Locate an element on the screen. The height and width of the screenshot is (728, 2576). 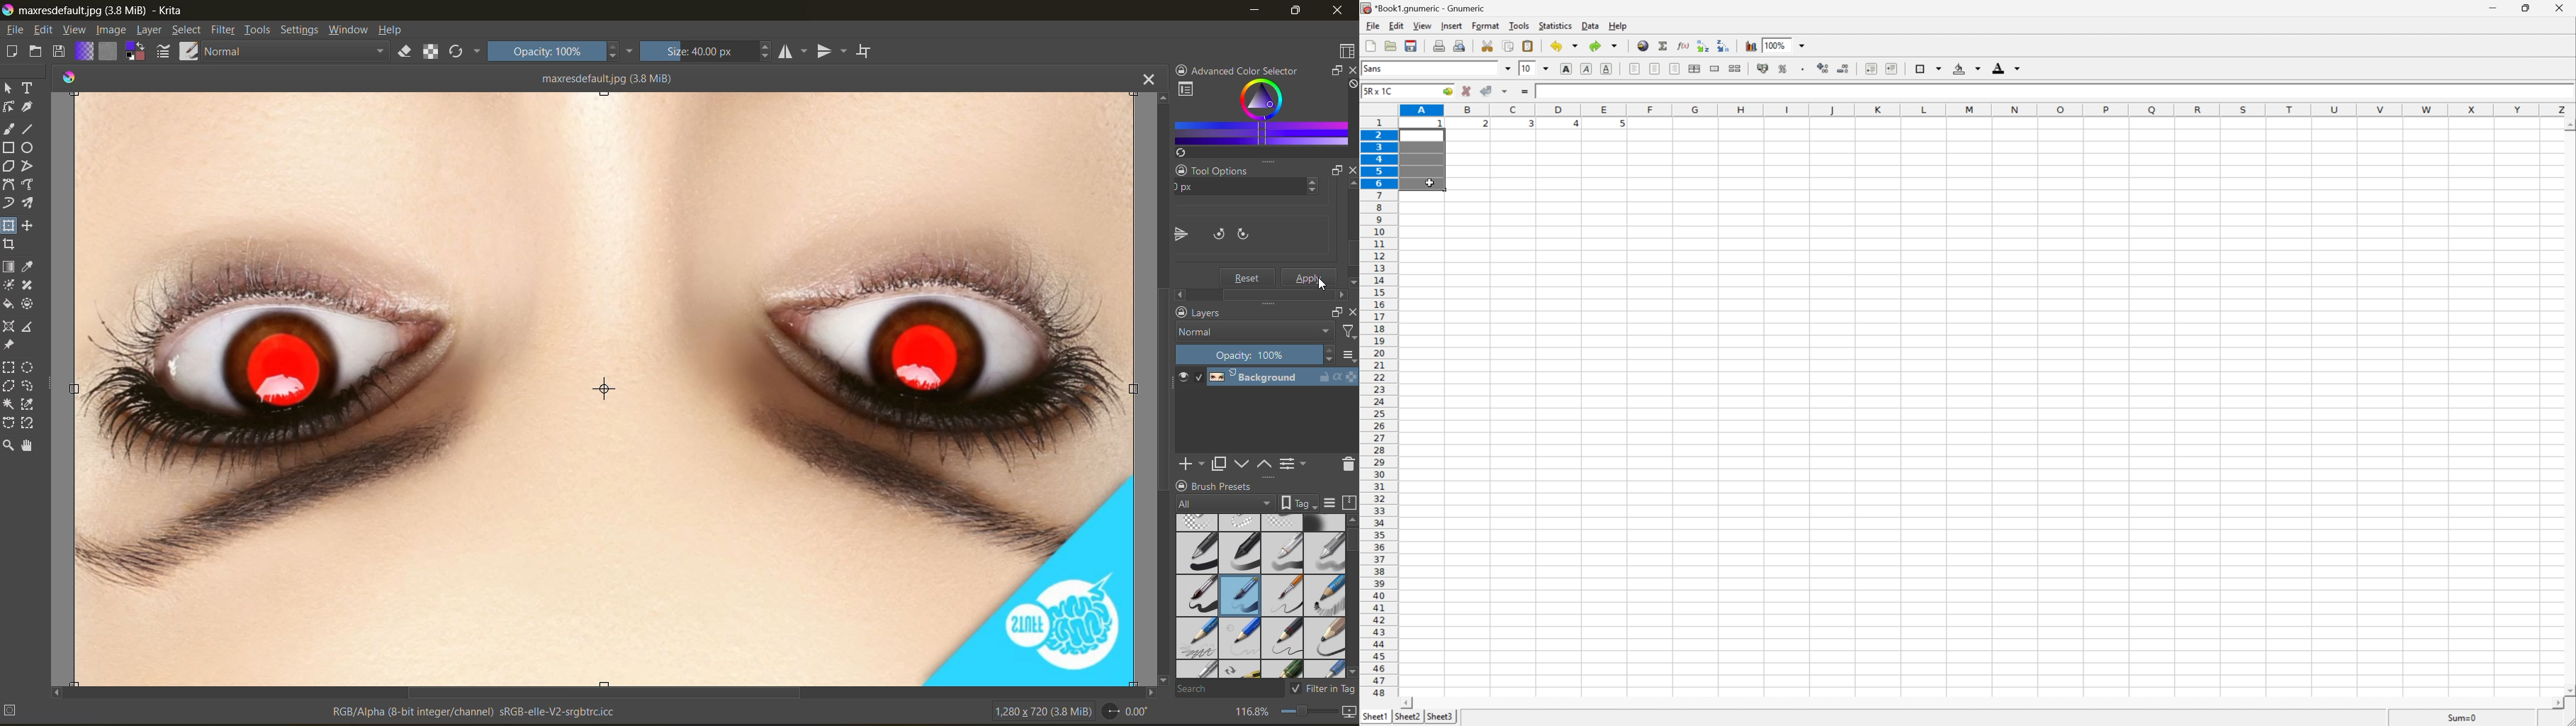
layer is located at coordinates (149, 30).